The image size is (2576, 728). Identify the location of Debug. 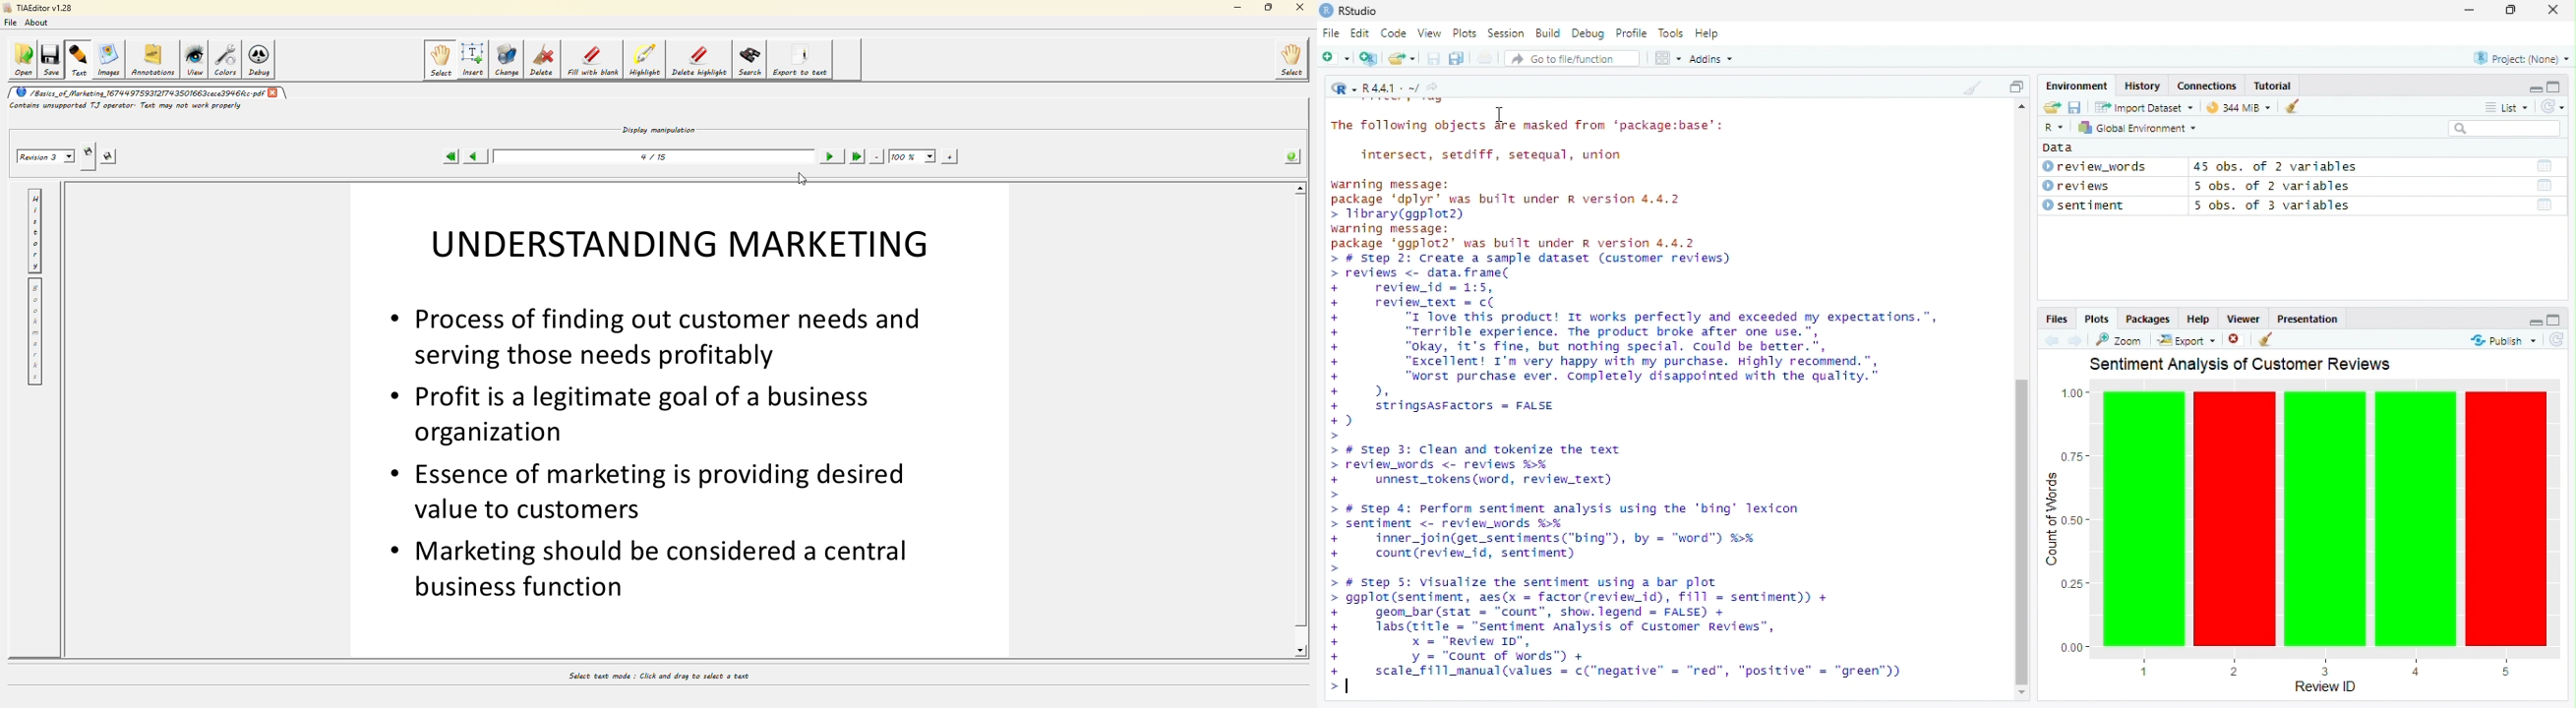
(1588, 31).